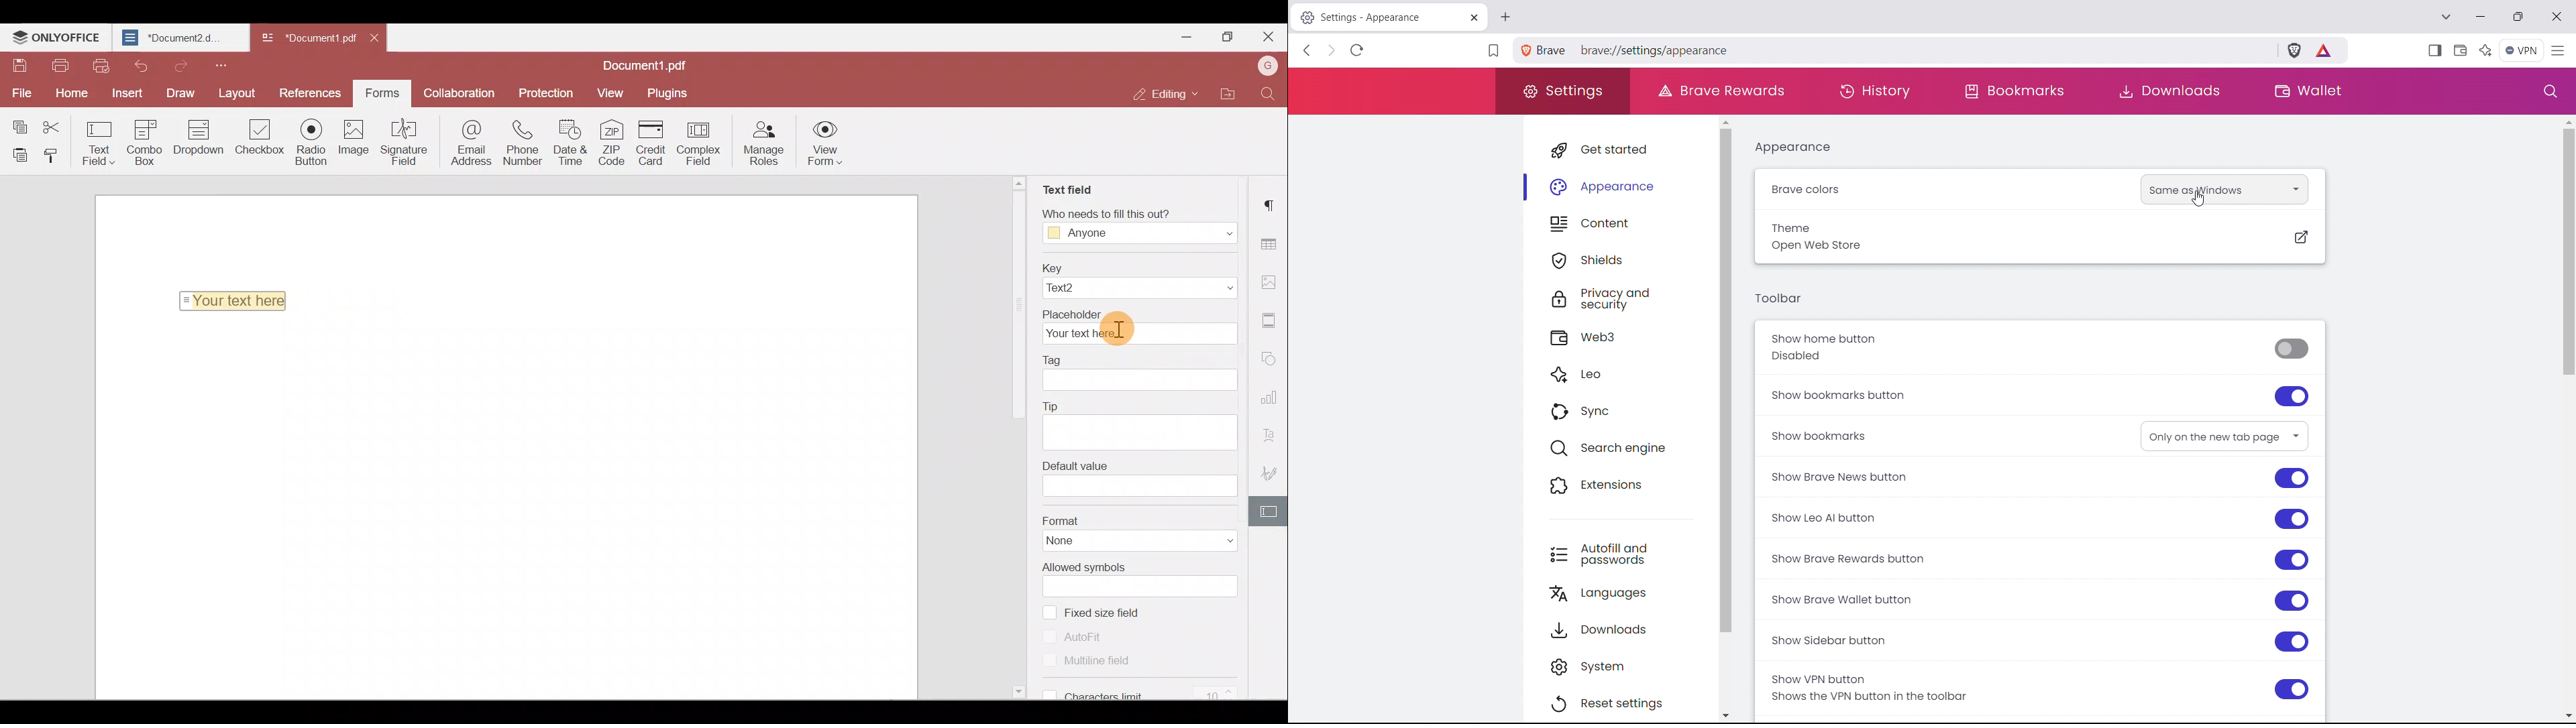  What do you see at coordinates (669, 93) in the screenshot?
I see `Plugins` at bounding box center [669, 93].